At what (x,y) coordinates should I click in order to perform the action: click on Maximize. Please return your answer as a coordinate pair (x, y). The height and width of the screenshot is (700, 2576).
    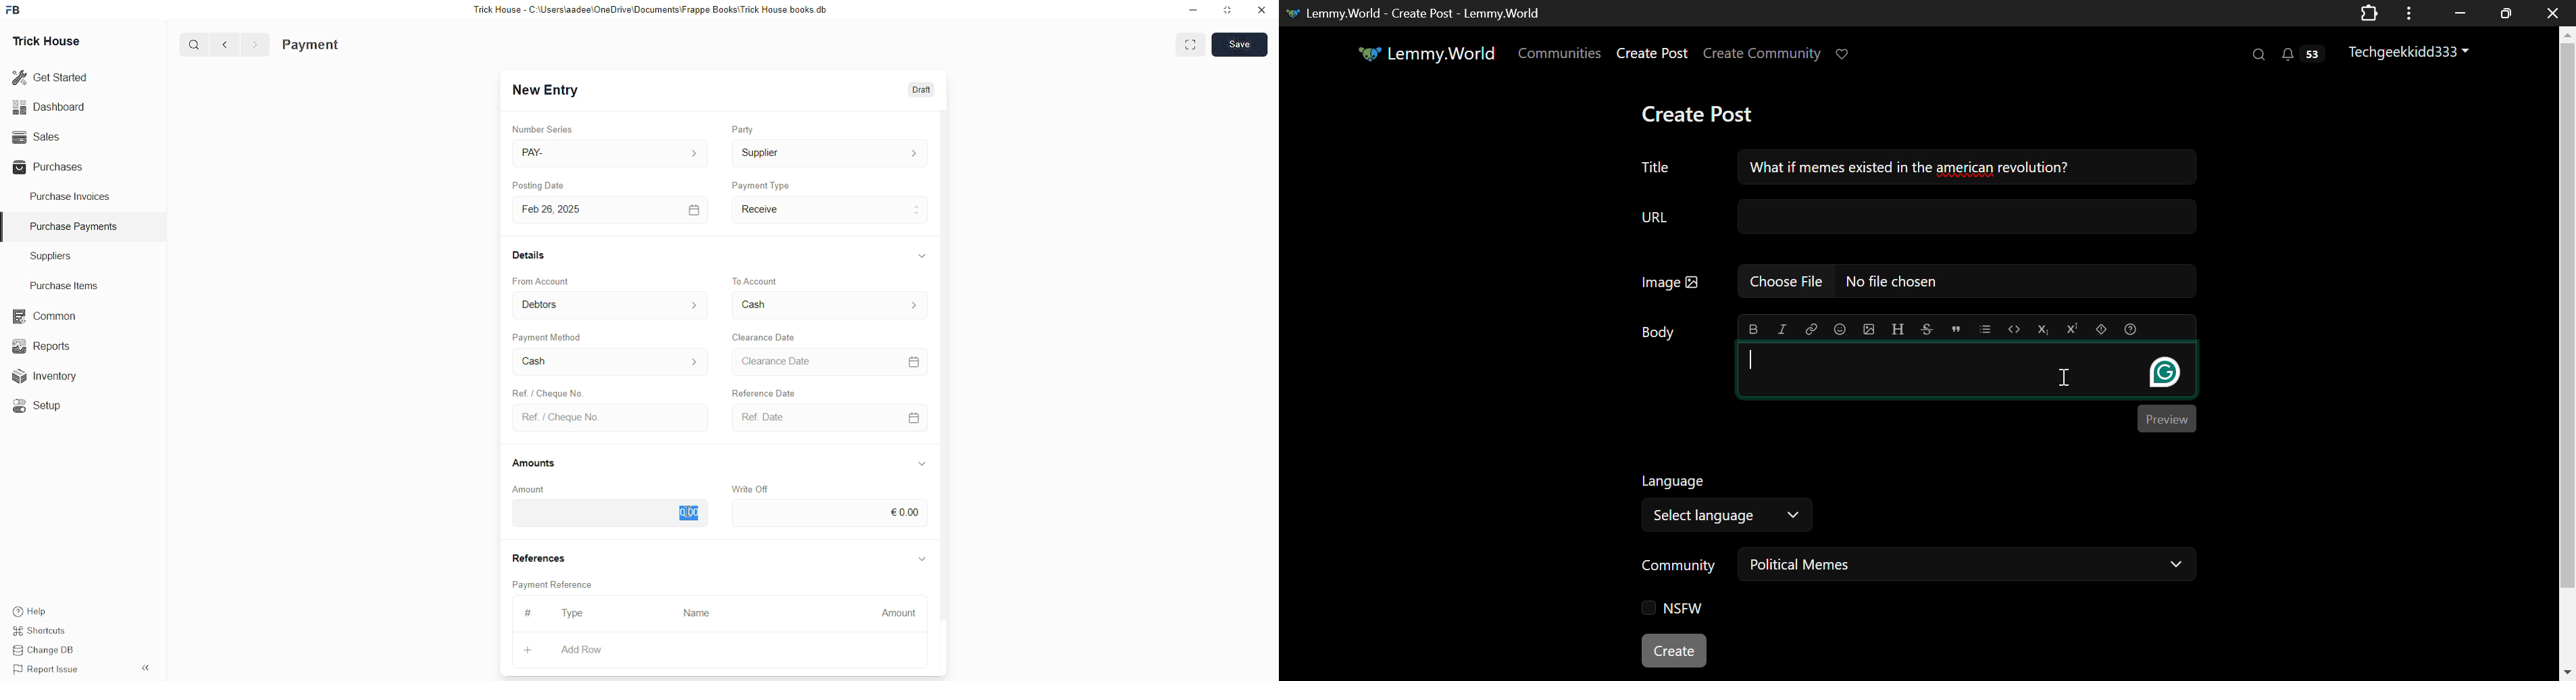
    Looking at the image, I should click on (1229, 13).